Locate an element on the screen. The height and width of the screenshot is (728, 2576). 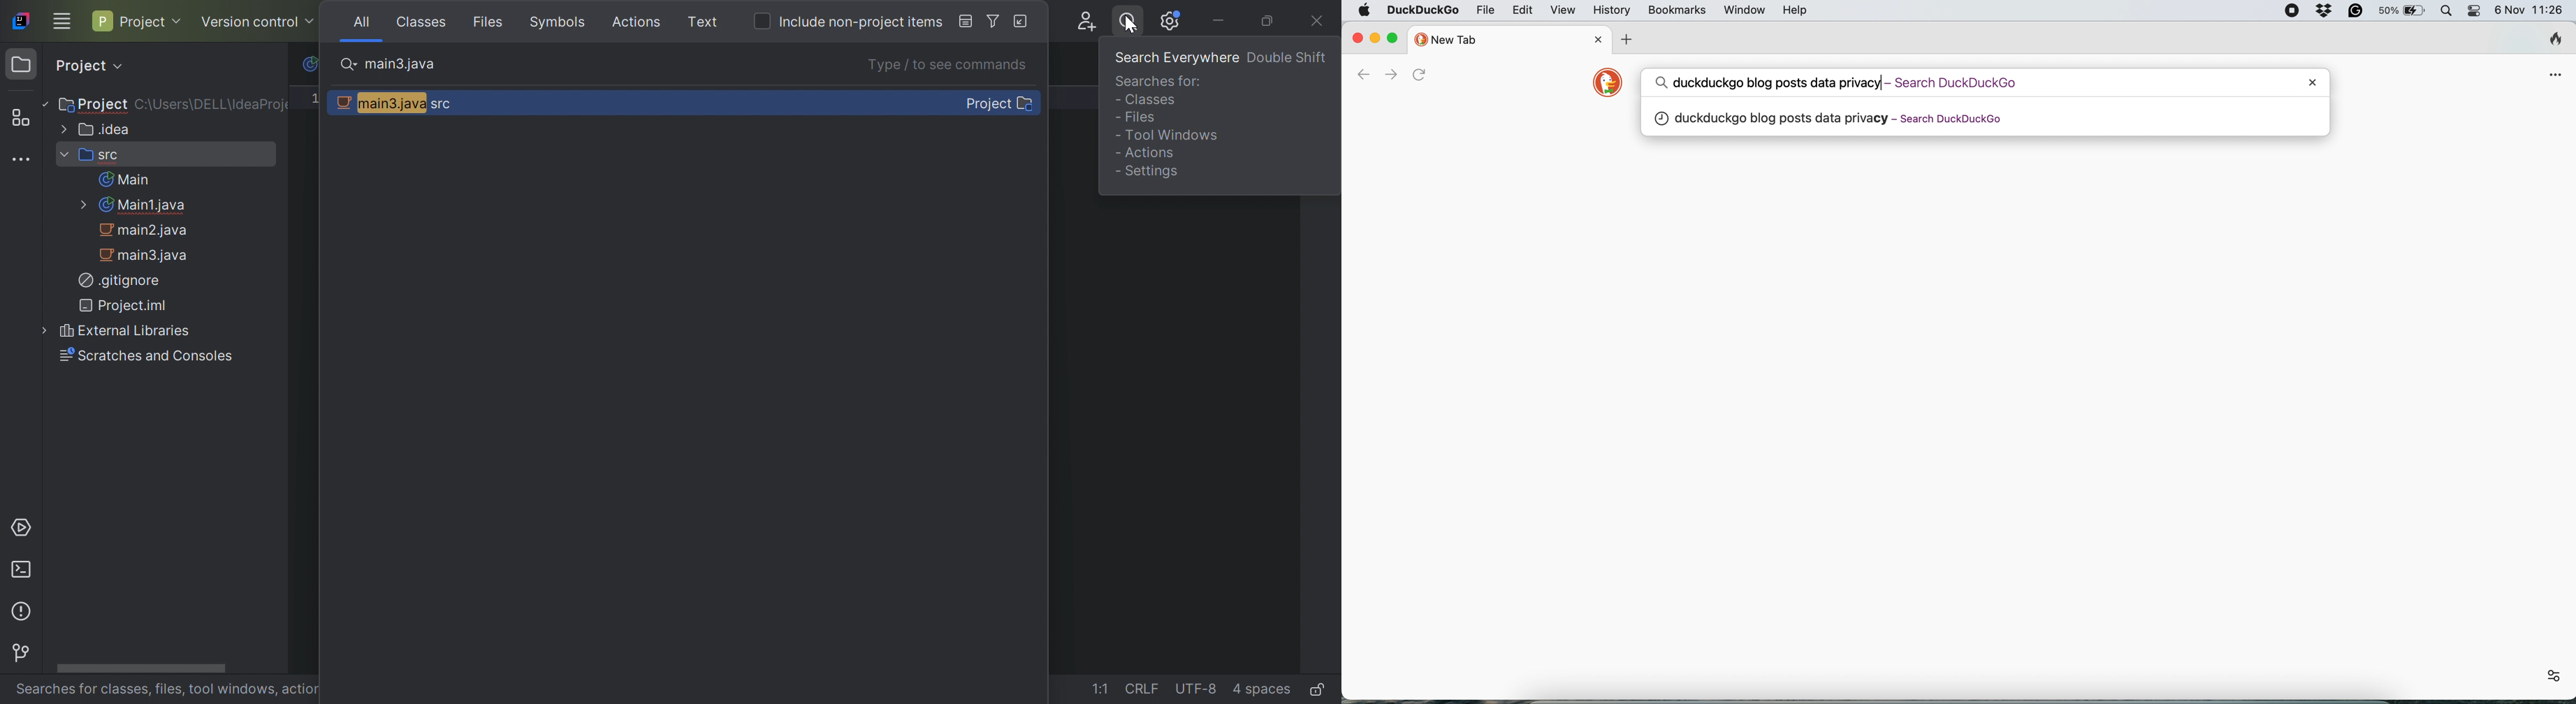
new tab is located at coordinates (1626, 37).